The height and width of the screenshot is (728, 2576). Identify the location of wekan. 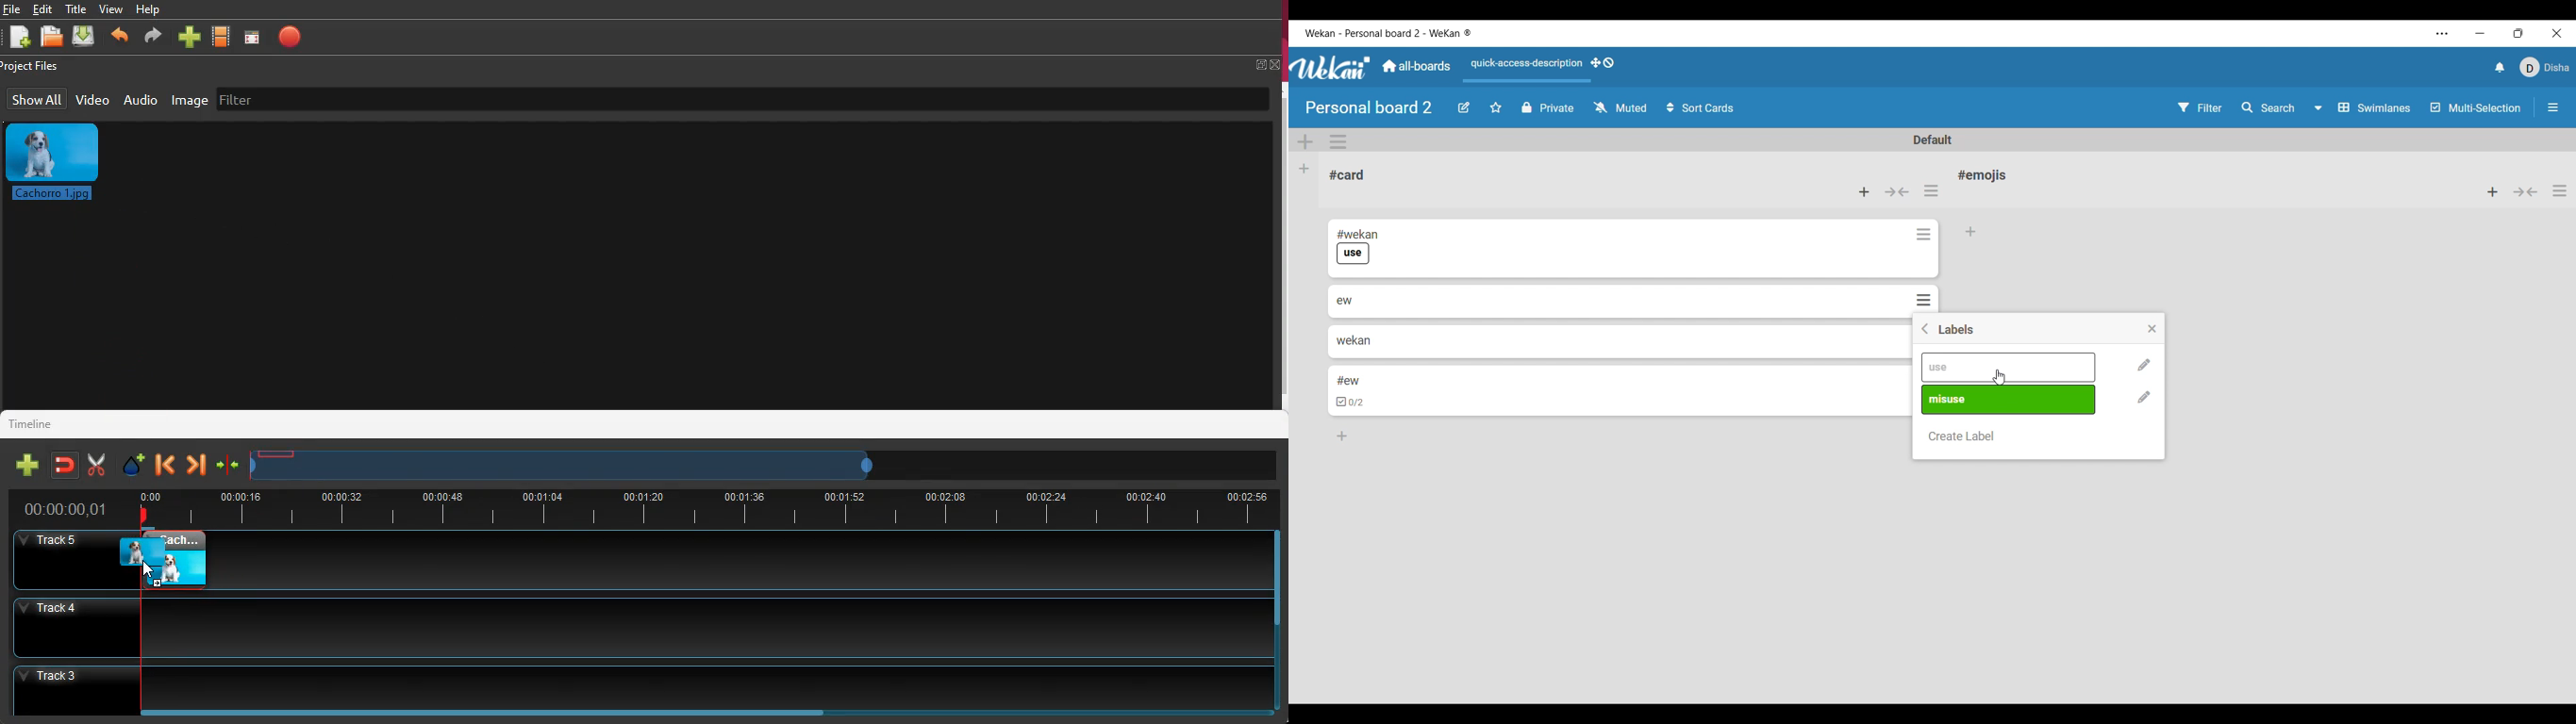
(1354, 341).